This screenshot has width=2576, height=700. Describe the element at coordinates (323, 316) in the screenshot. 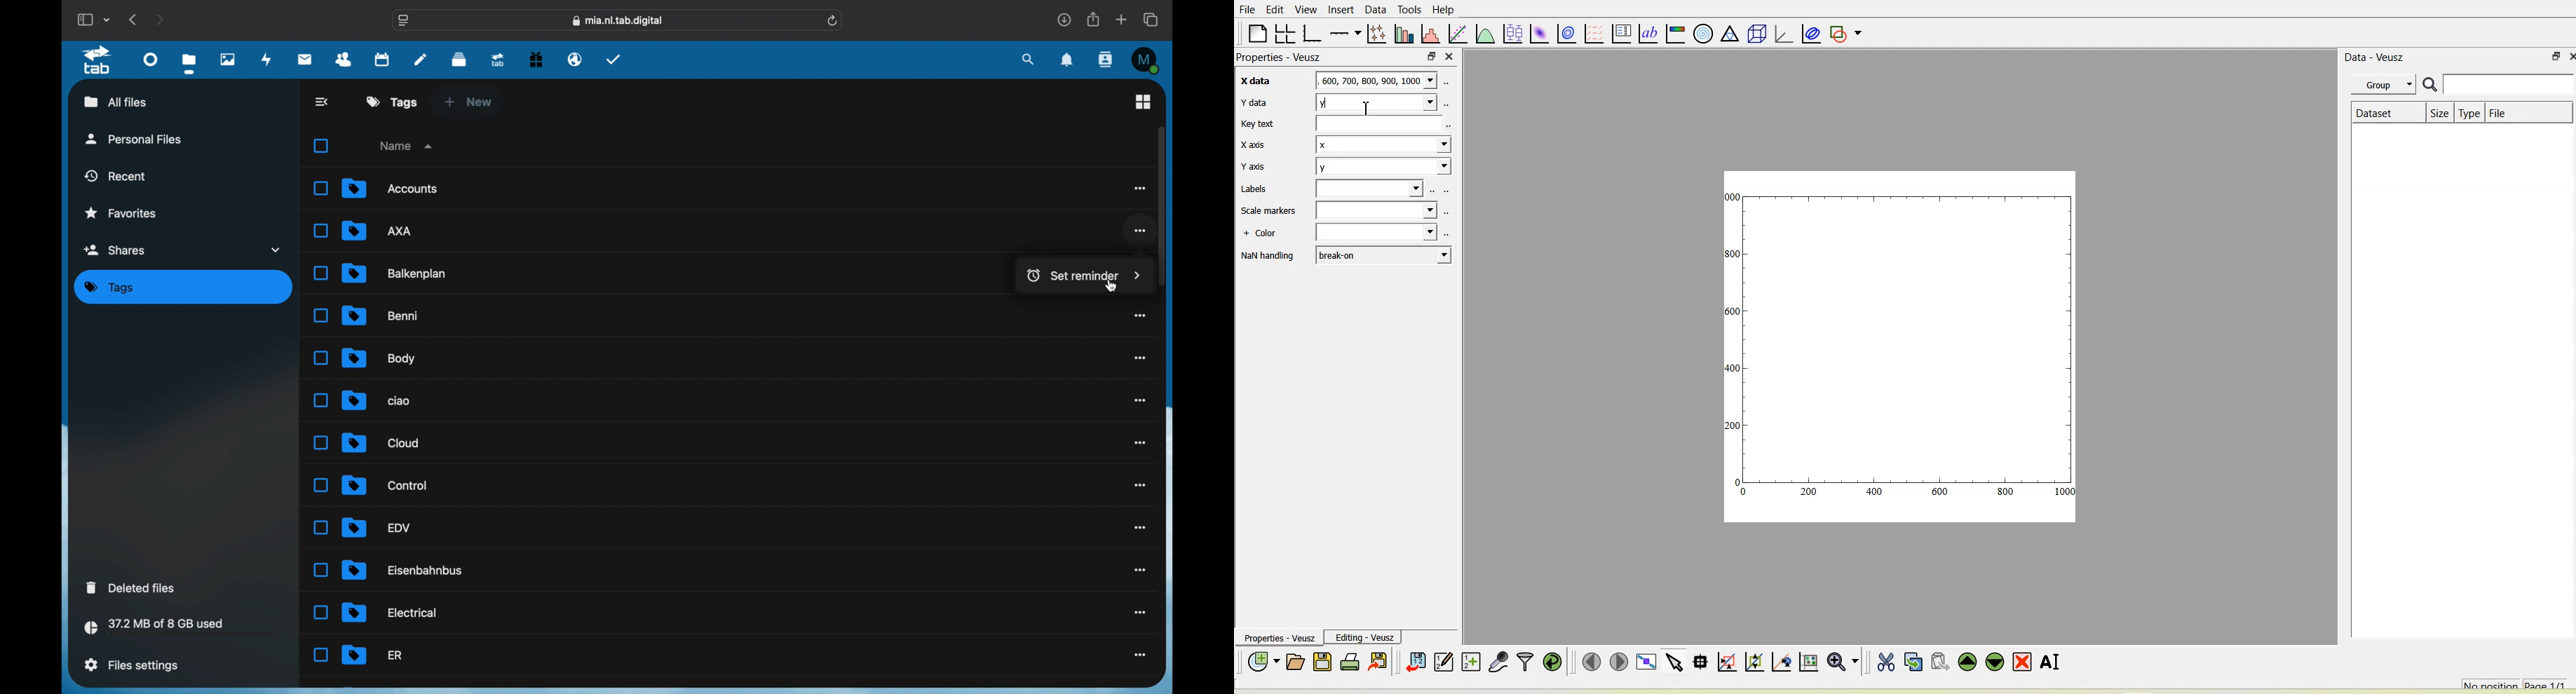

I see `Unselected Checkbox` at that location.